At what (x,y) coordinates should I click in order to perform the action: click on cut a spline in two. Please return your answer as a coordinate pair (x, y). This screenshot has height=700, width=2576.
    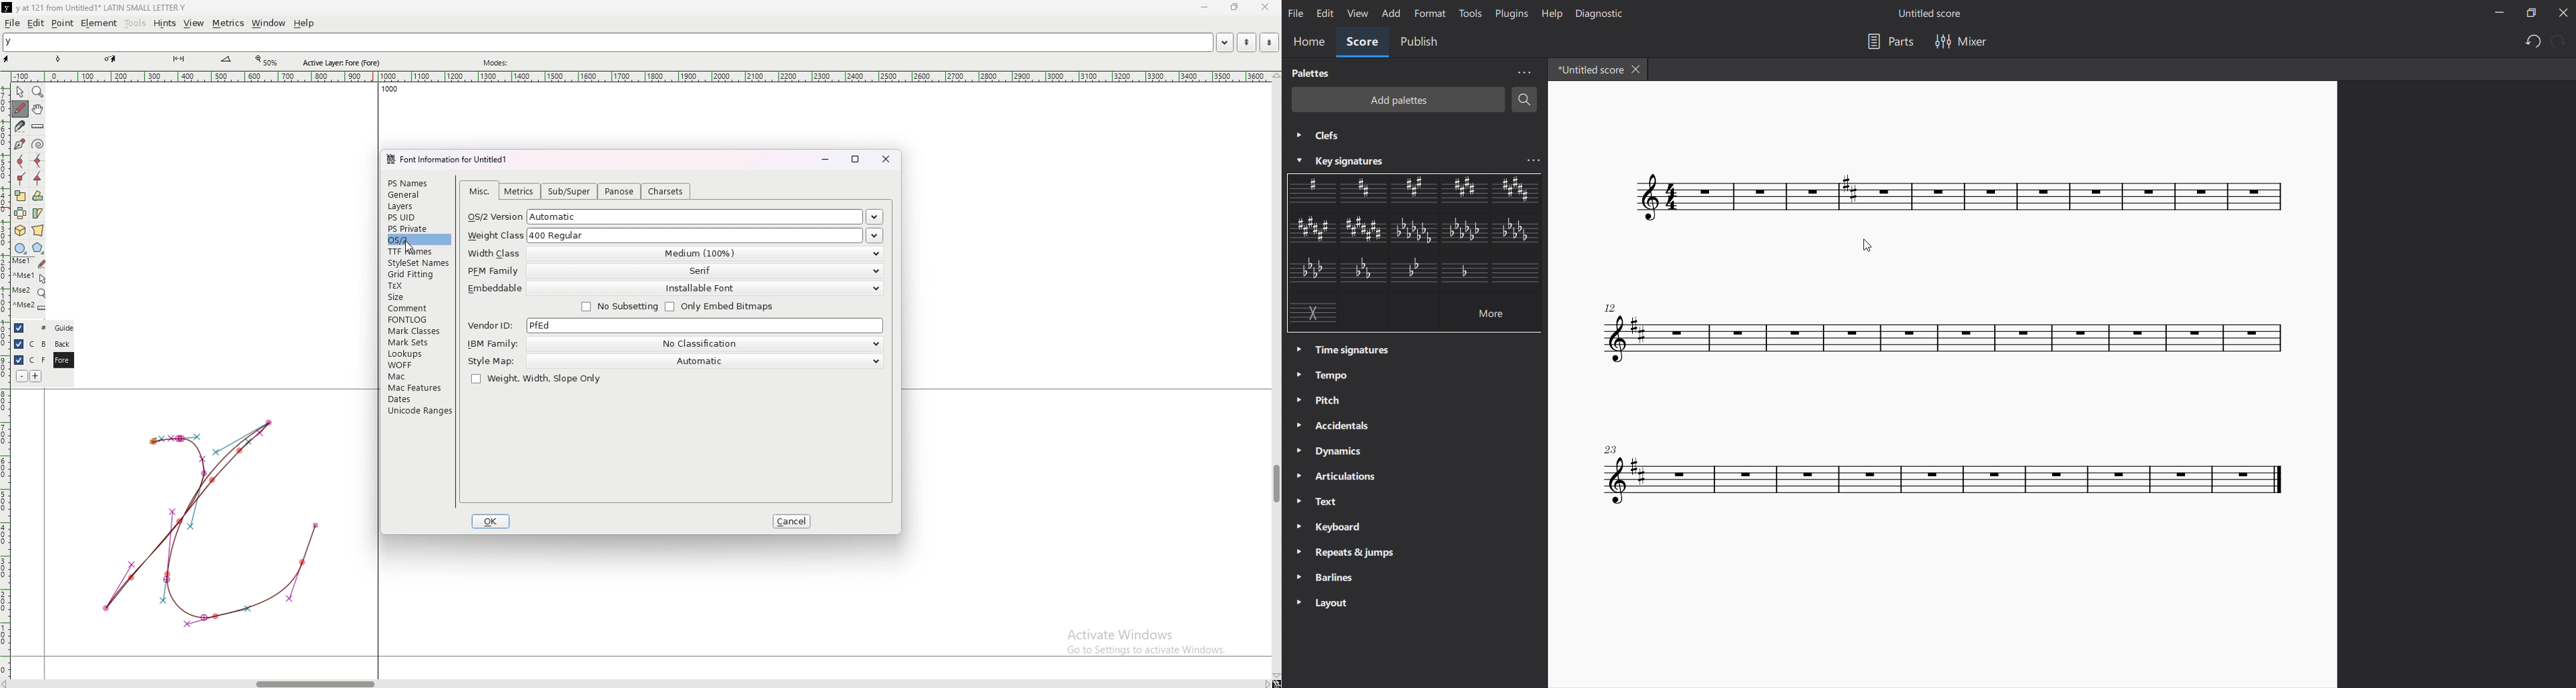
    Looking at the image, I should click on (19, 126).